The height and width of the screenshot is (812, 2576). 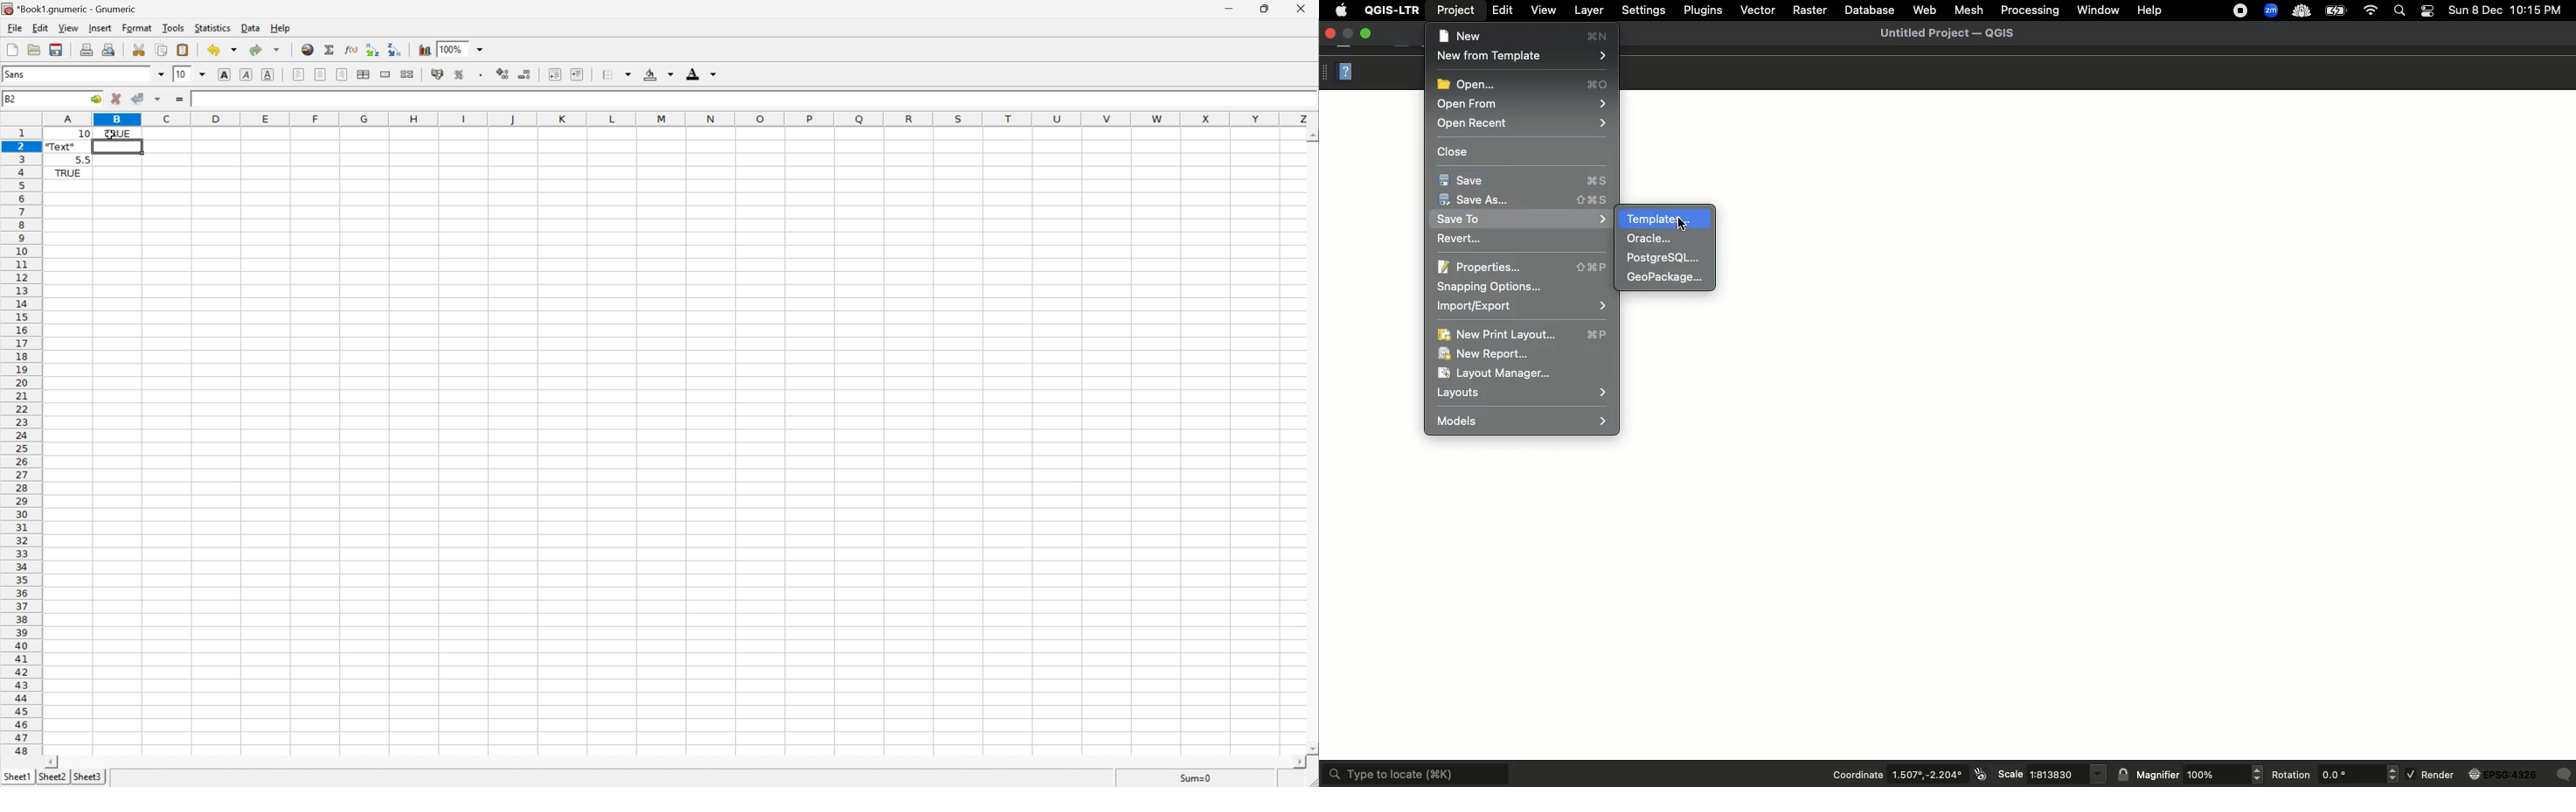 I want to click on Sum=10, so click(x=1199, y=776).